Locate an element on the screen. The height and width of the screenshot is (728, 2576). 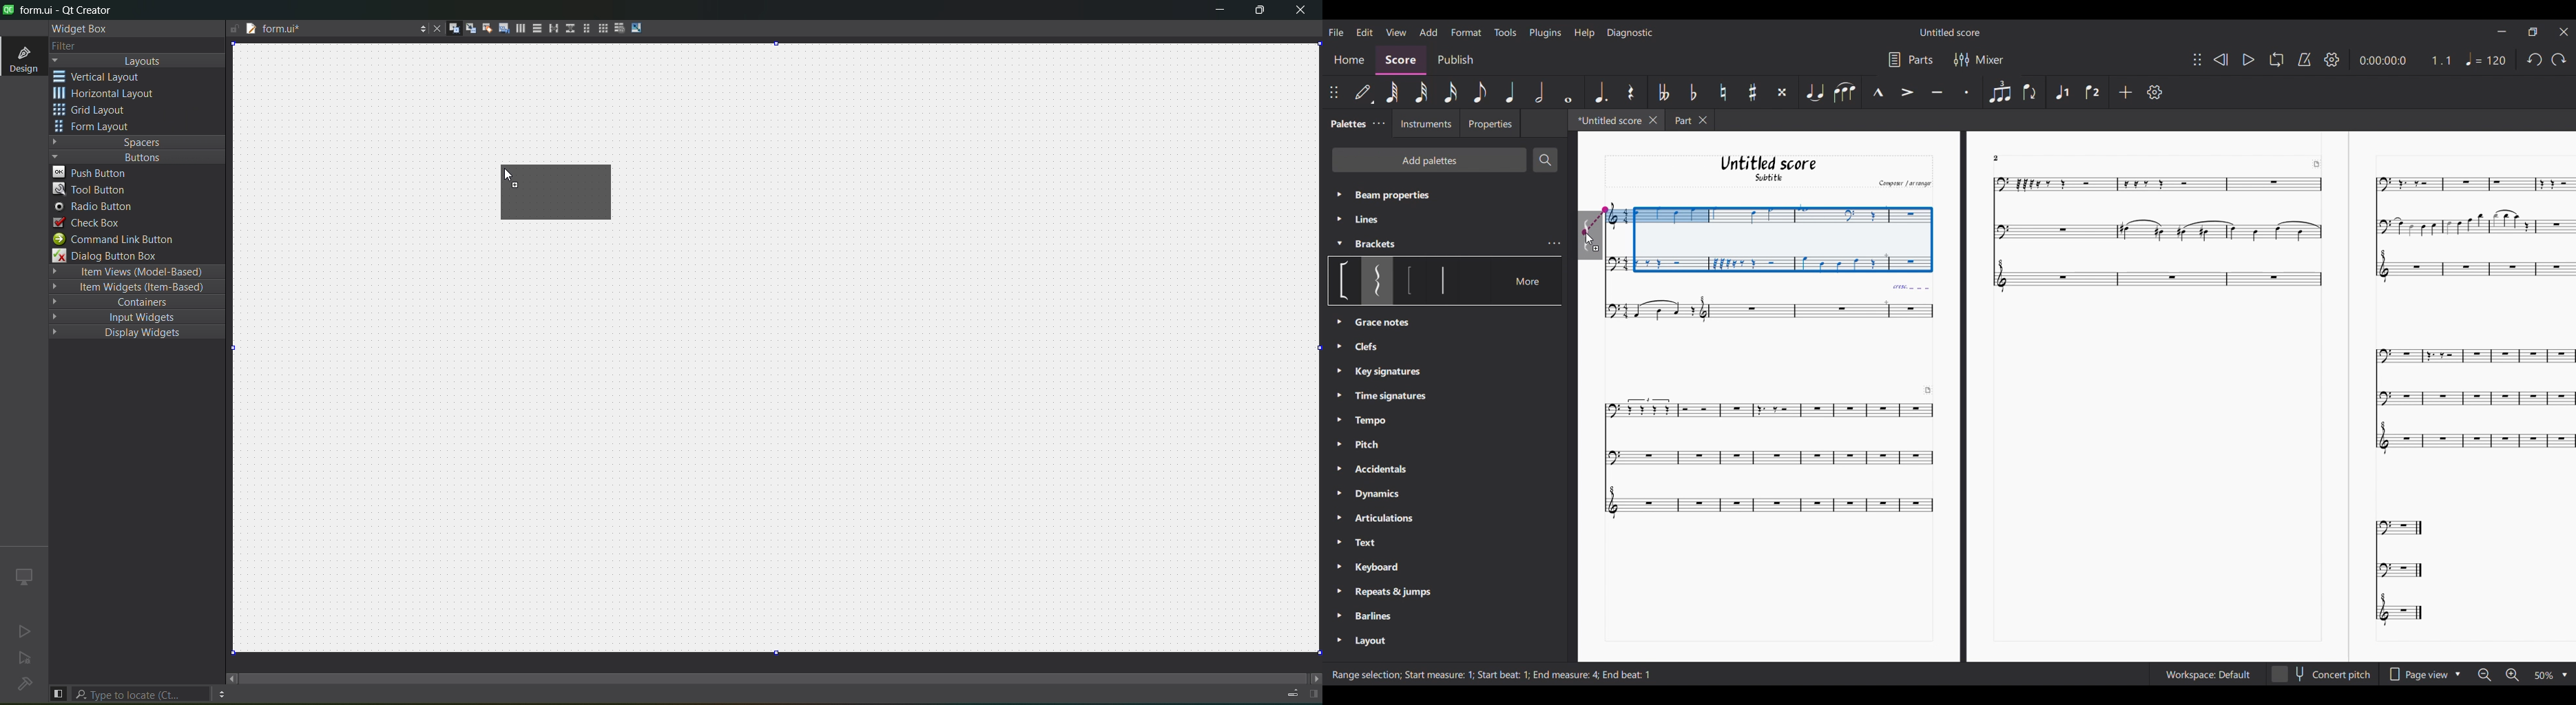
Augmentation dot is located at coordinates (1600, 92).